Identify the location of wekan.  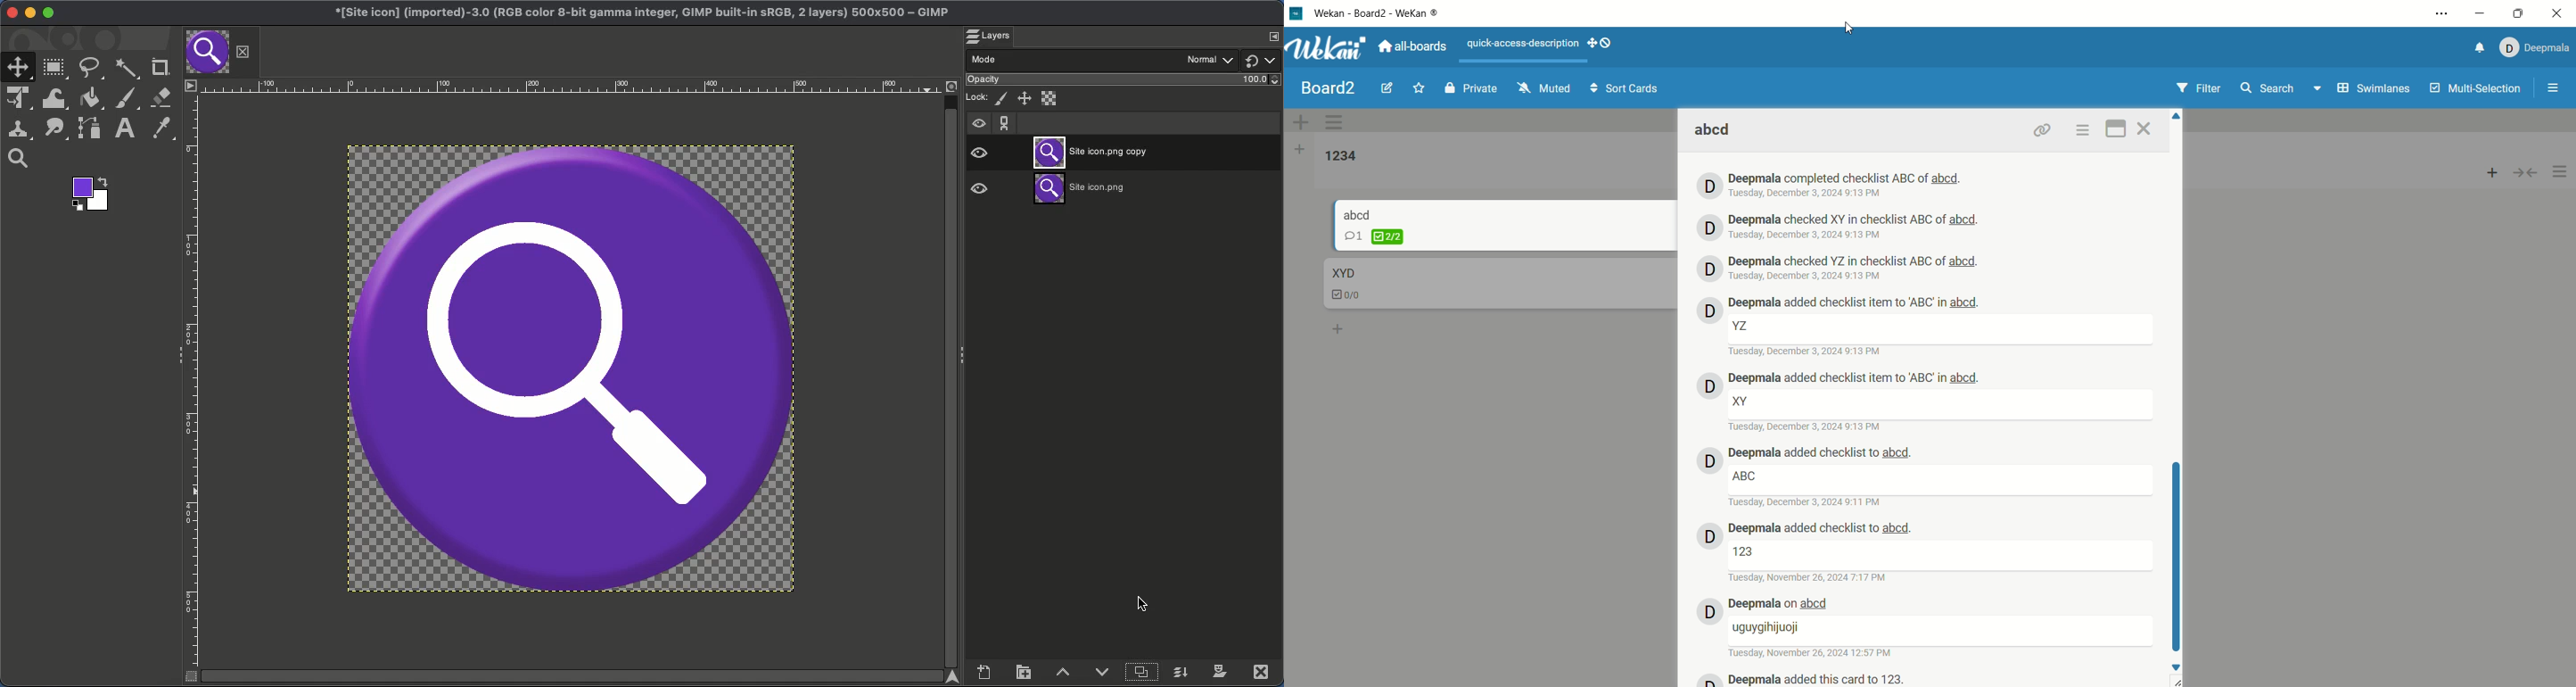
(1327, 50).